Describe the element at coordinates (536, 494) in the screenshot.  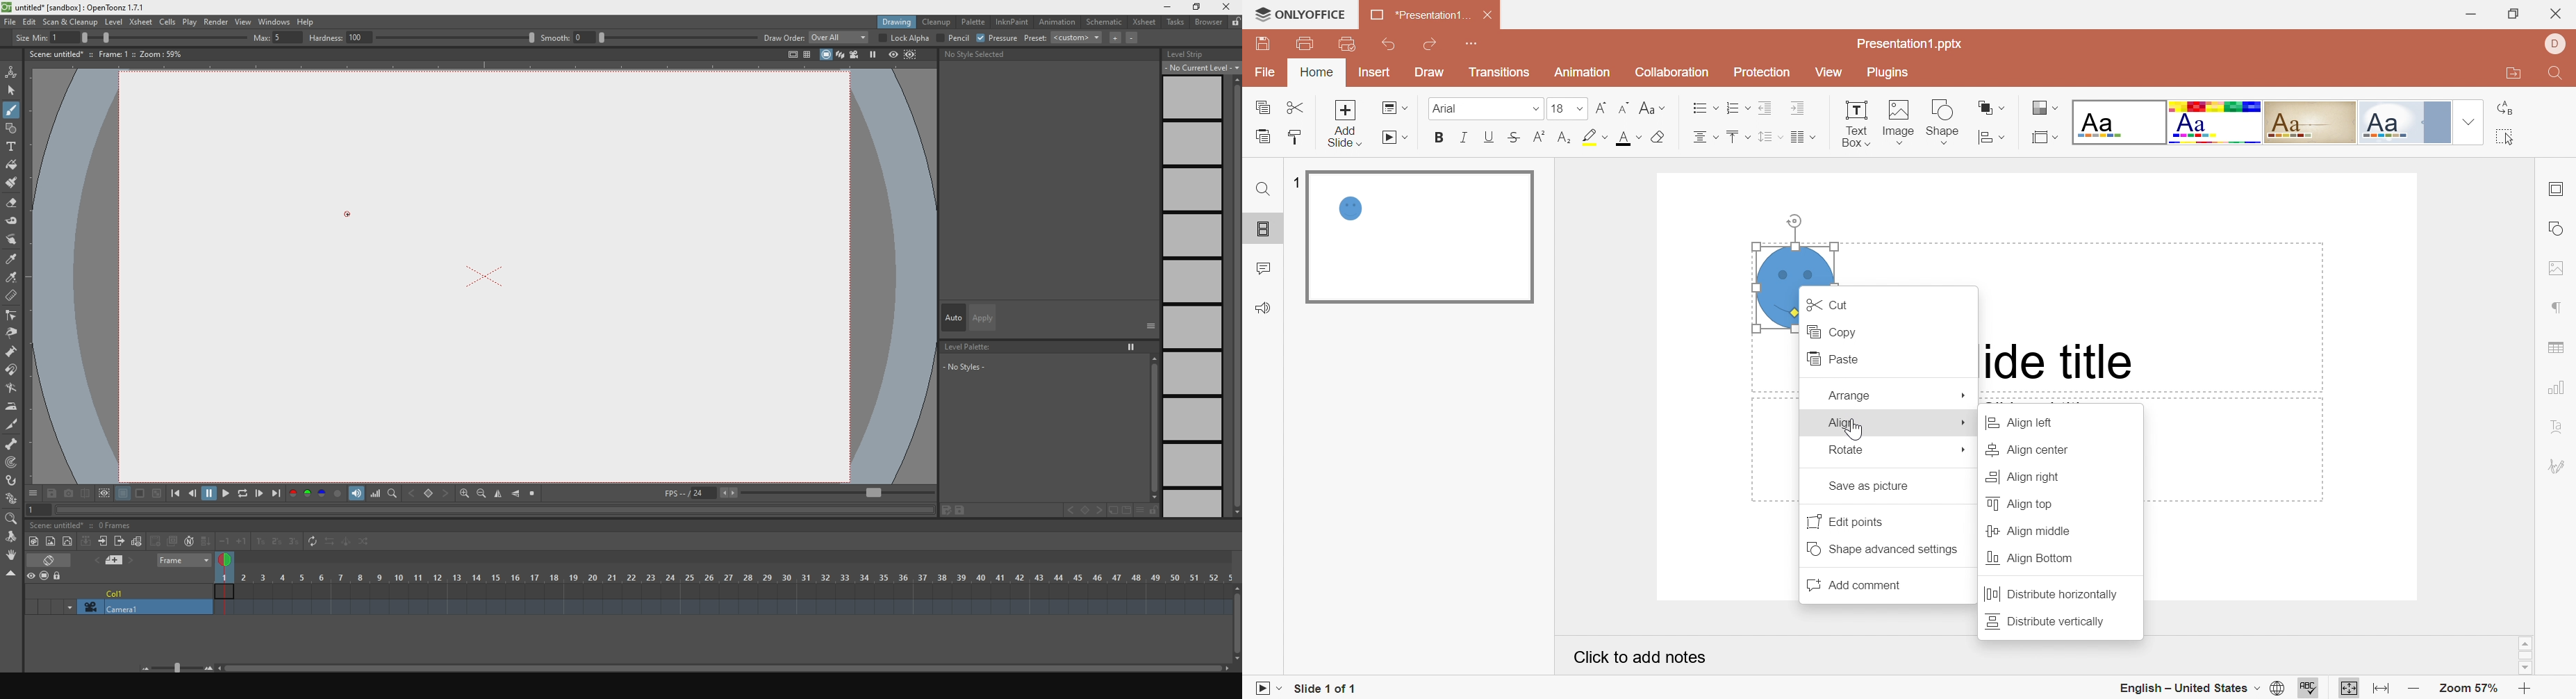
I see `stop` at that location.